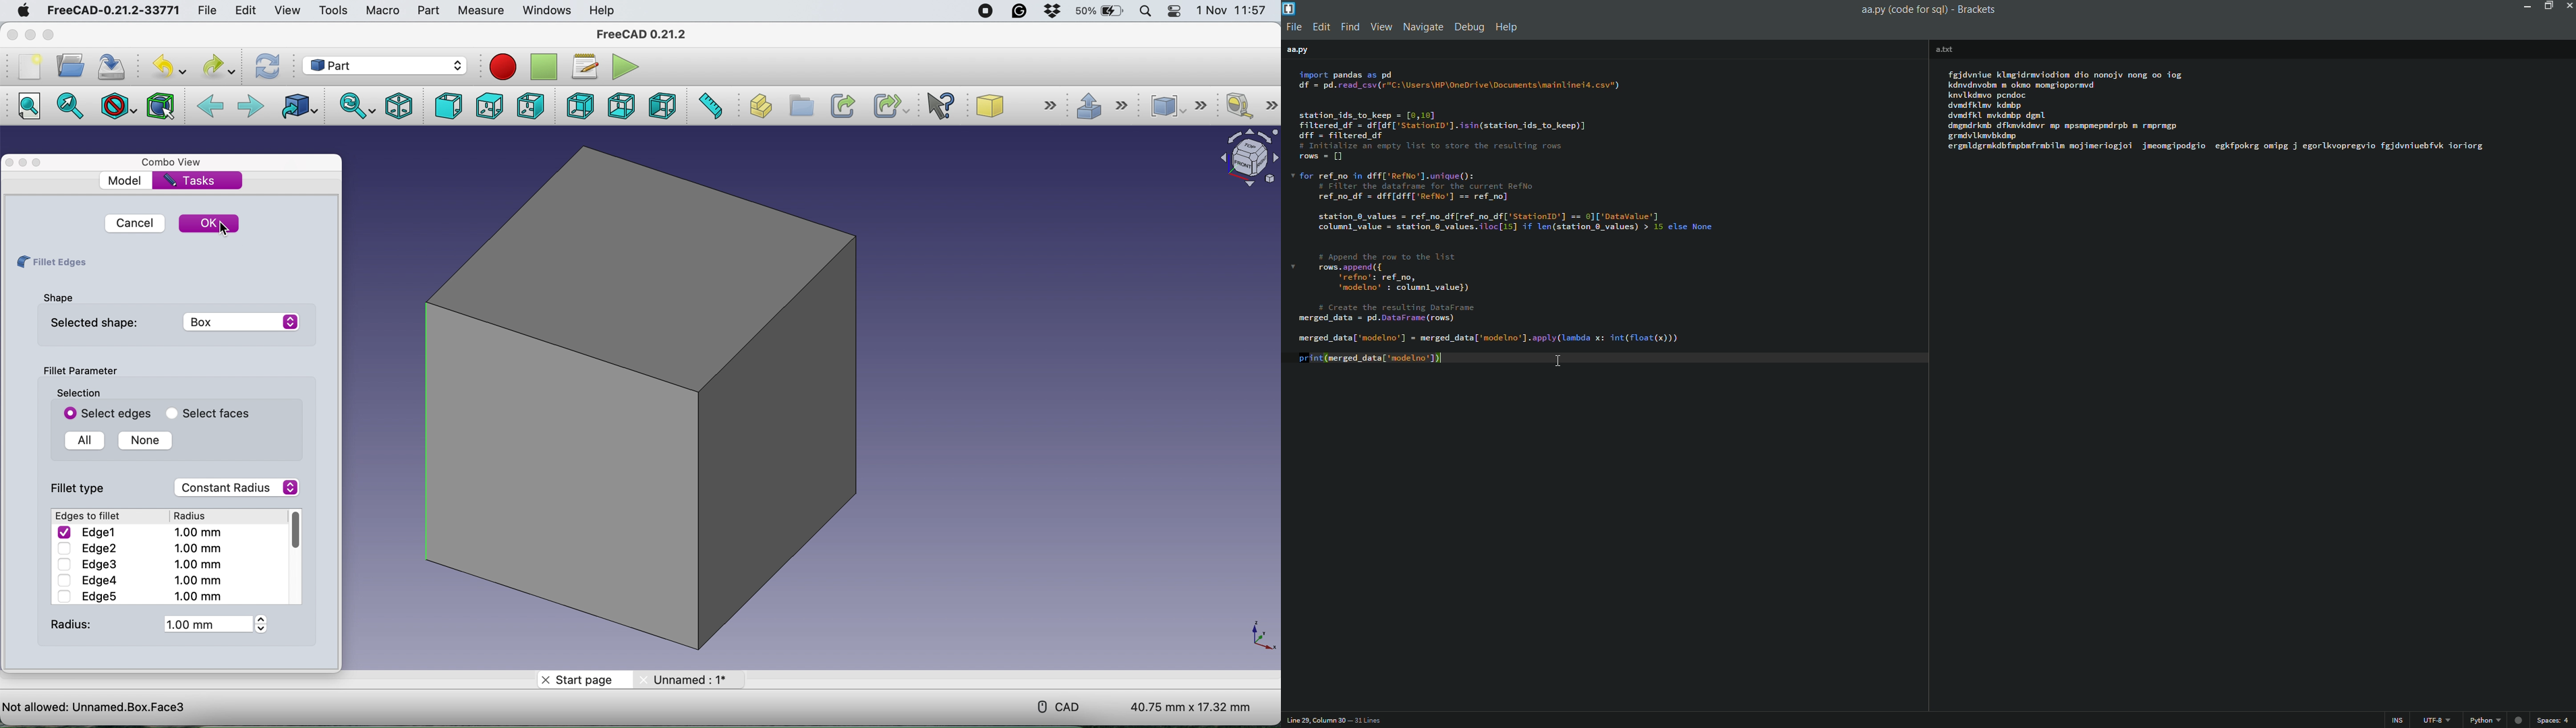 This screenshot has height=728, width=2576. What do you see at coordinates (1052, 706) in the screenshot?
I see `cad` at bounding box center [1052, 706].